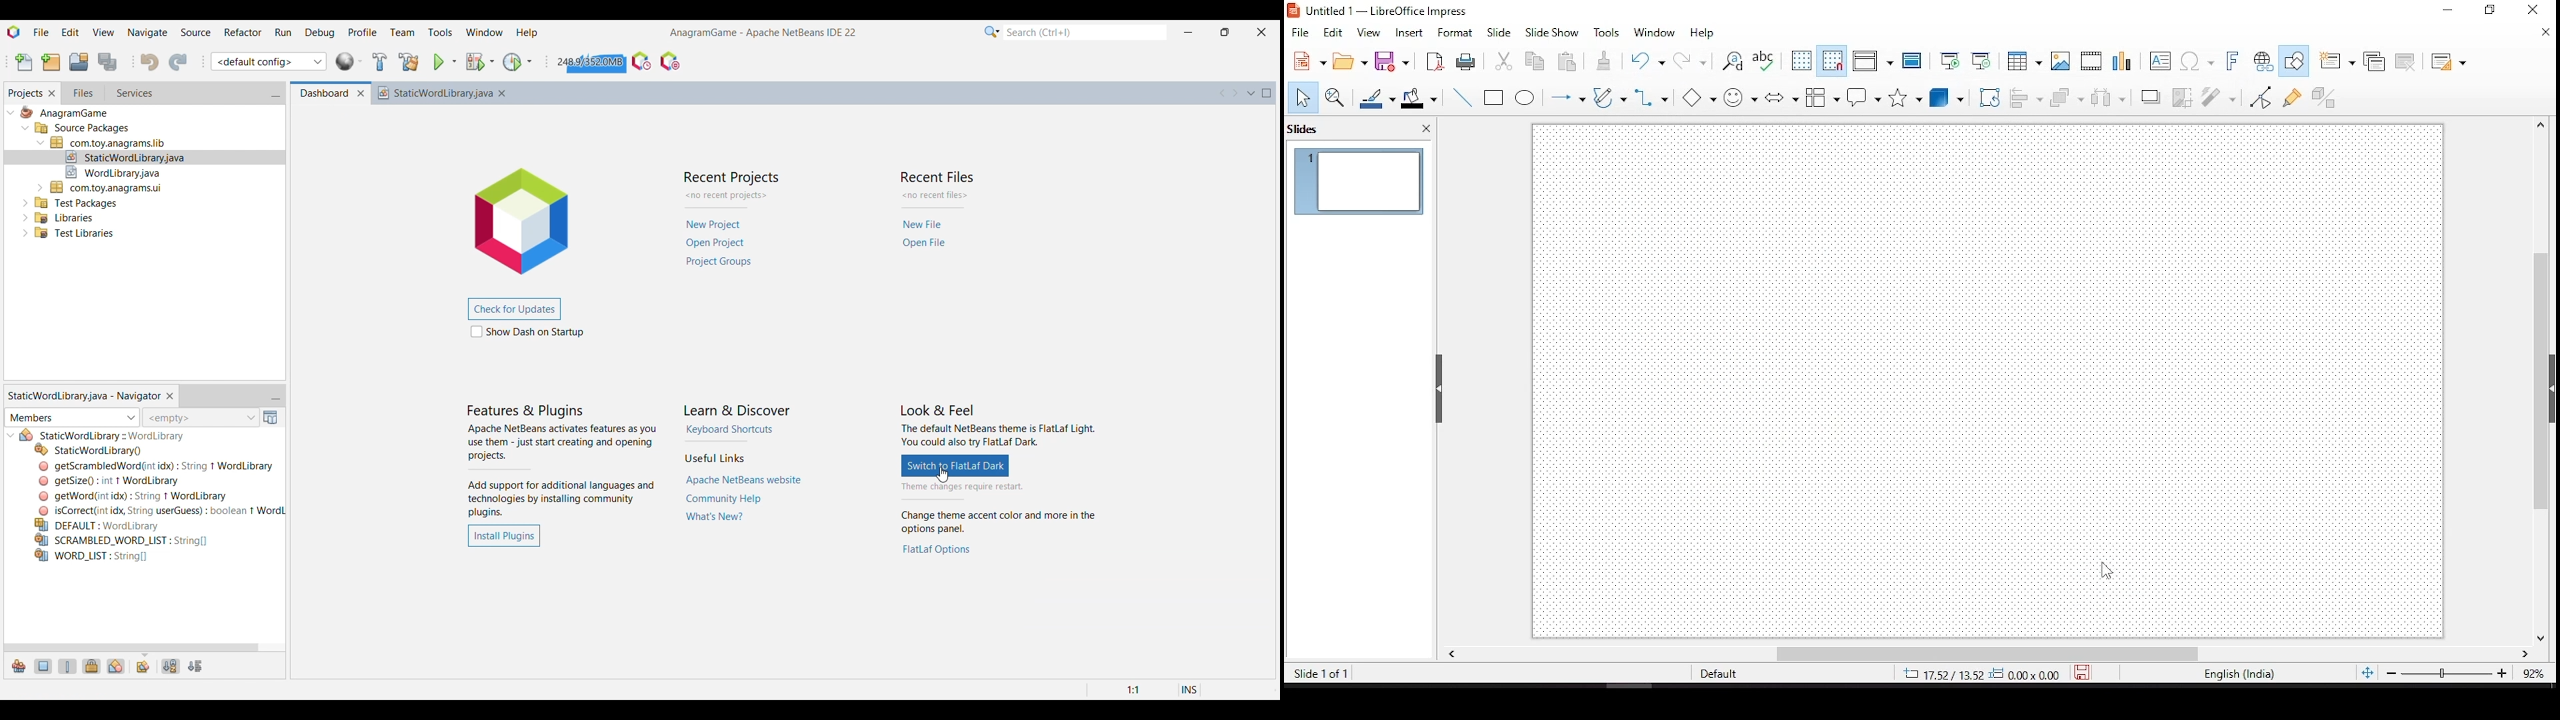 Image resolution: width=2576 pixels, height=728 pixels. What do you see at coordinates (1419, 99) in the screenshot?
I see `fill color` at bounding box center [1419, 99].